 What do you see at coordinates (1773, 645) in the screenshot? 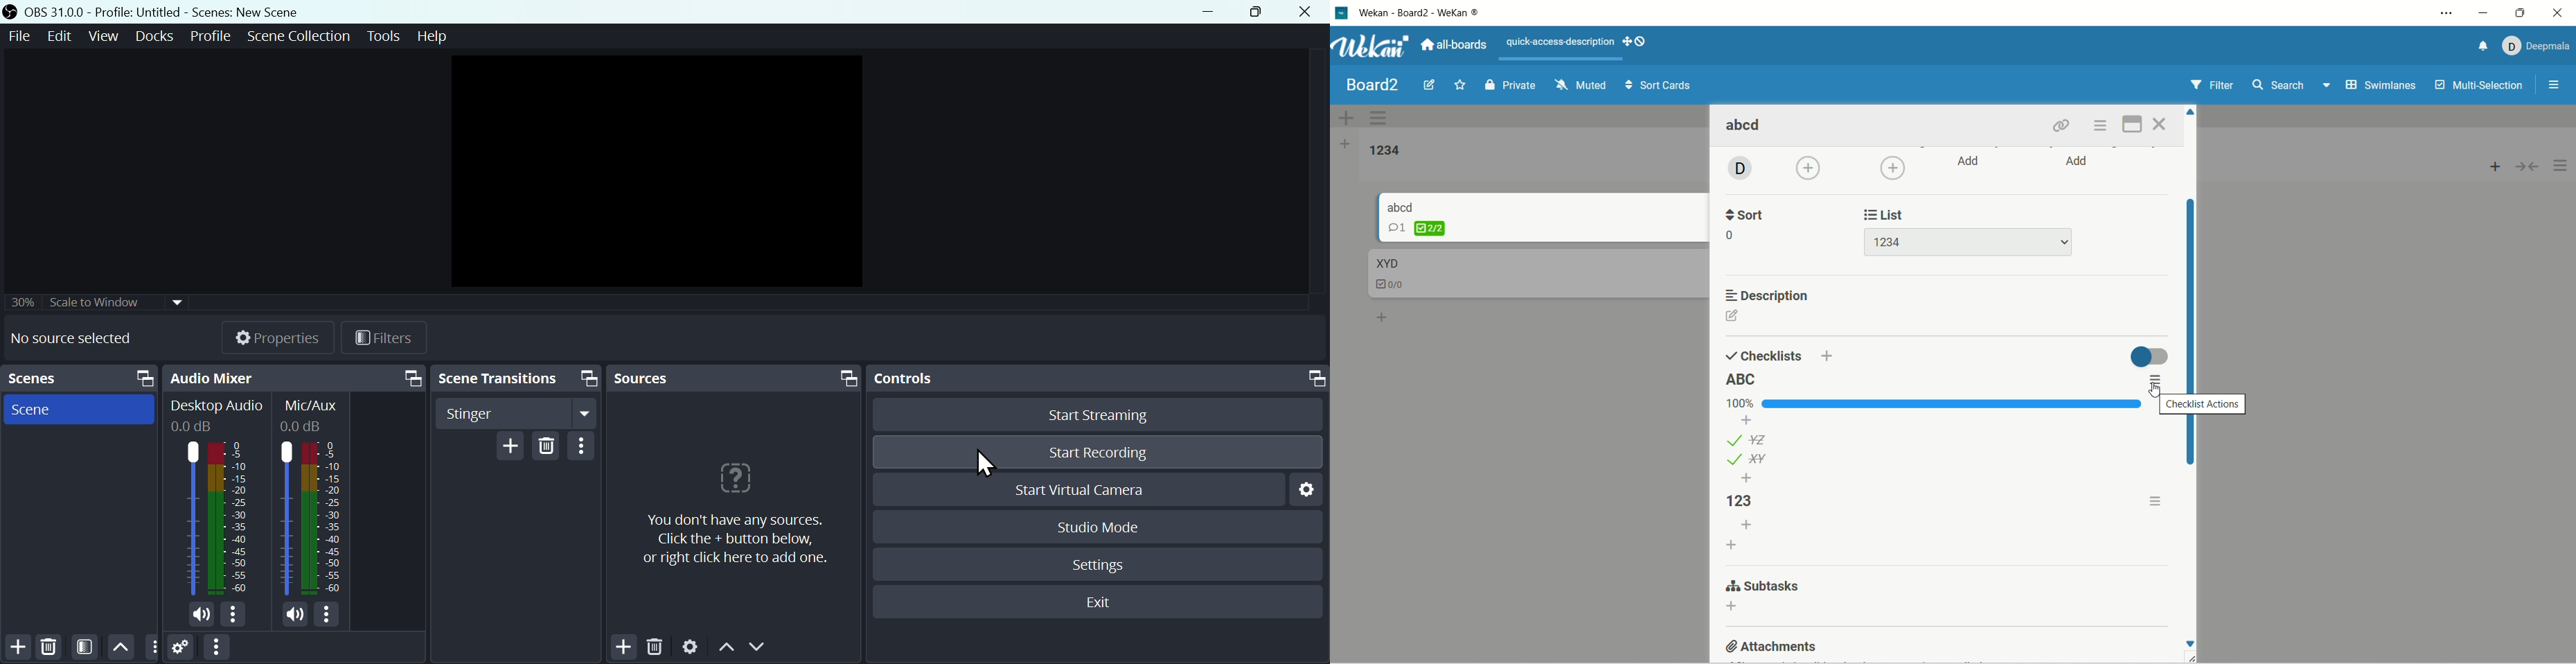
I see `attachments` at bounding box center [1773, 645].